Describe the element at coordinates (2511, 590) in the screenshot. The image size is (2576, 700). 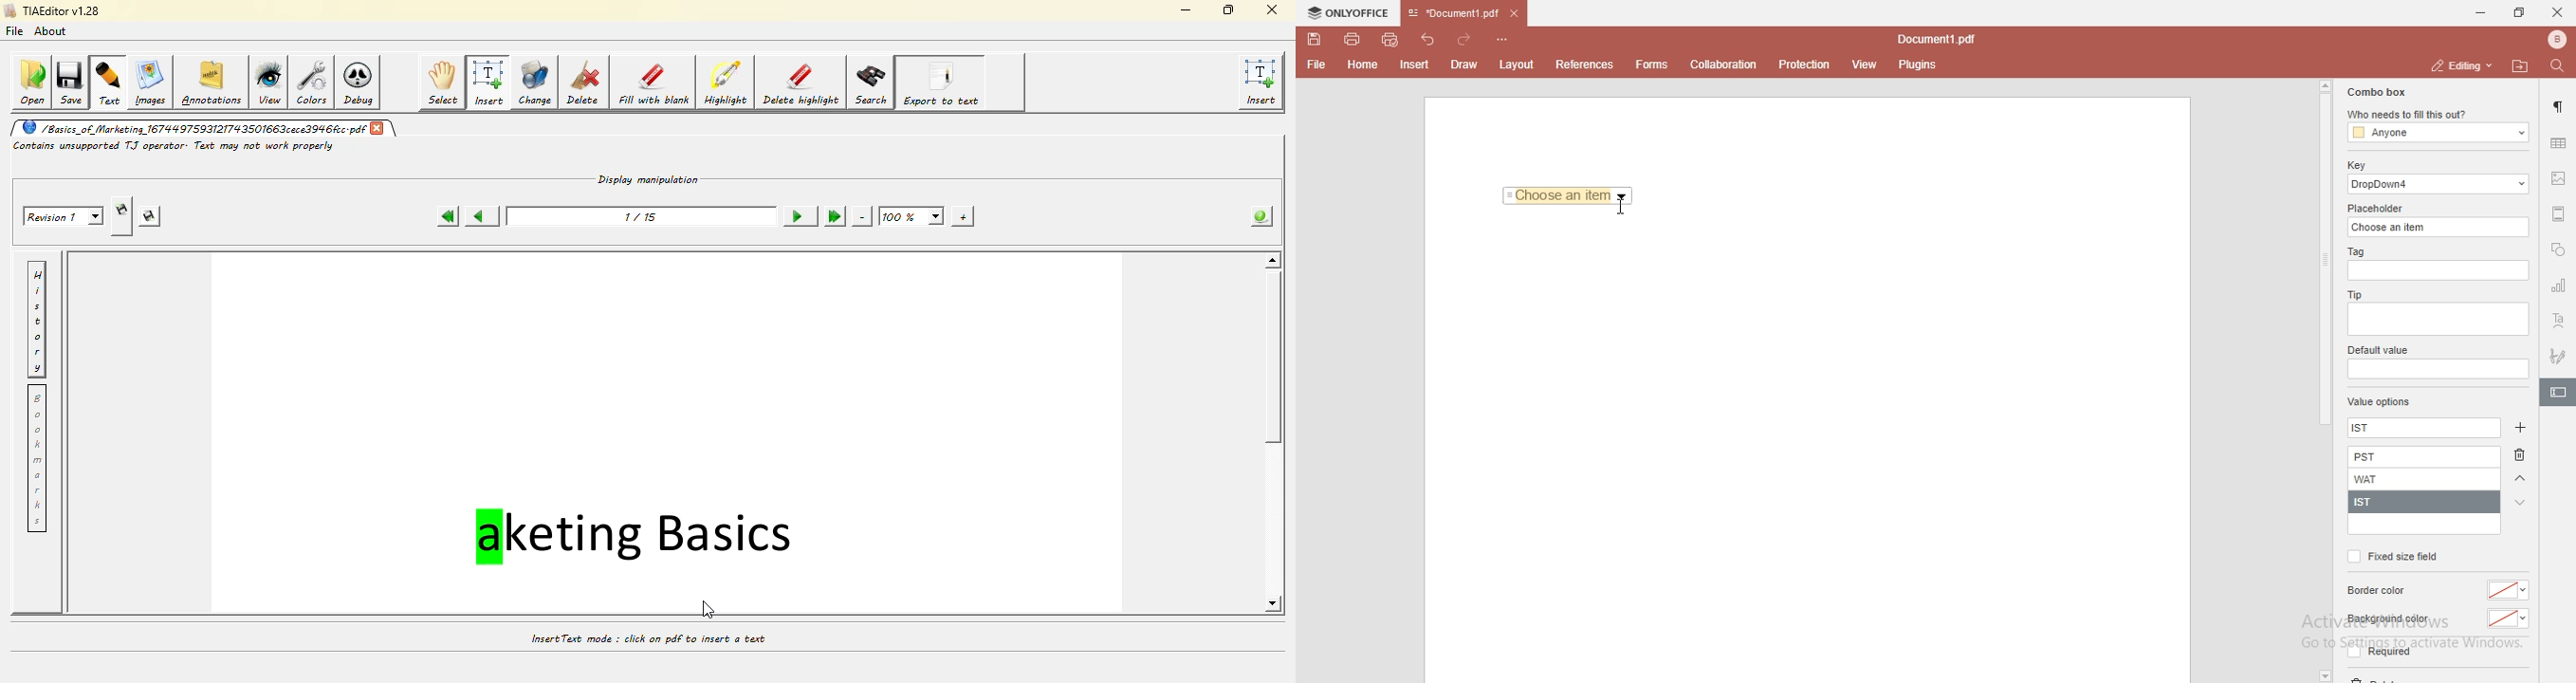
I see `color dropdown` at that location.